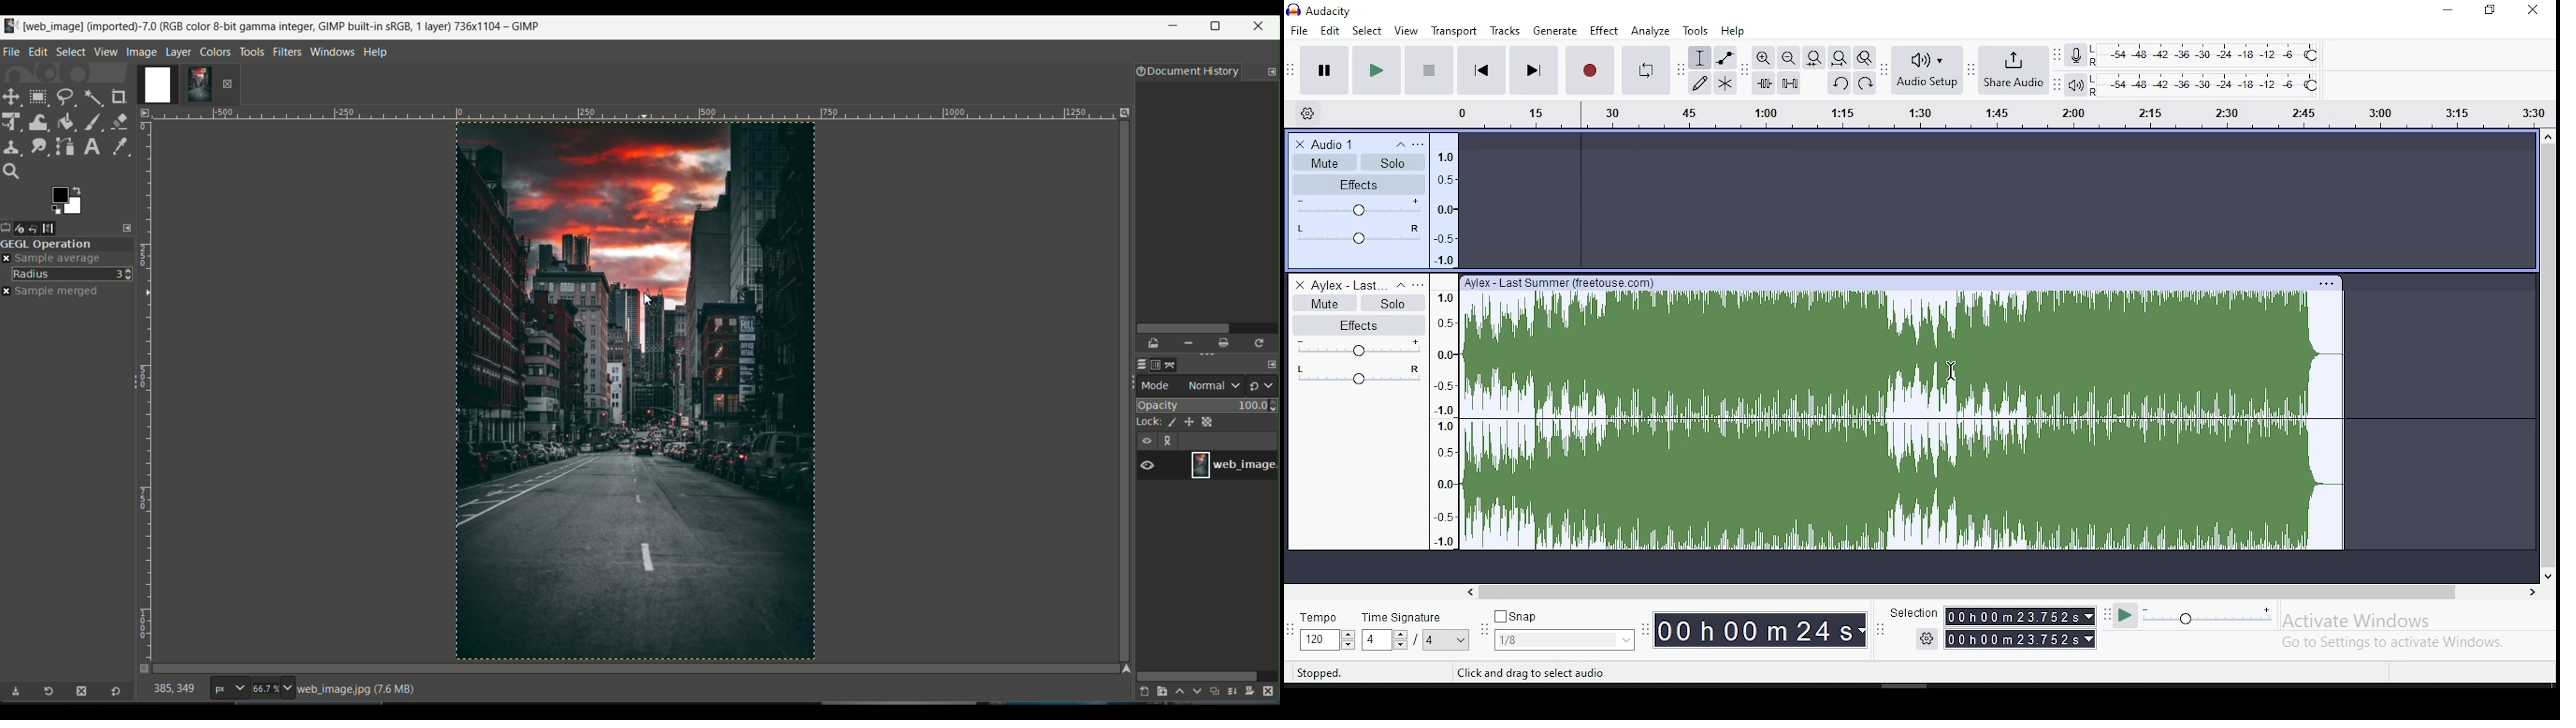 This screenshot has height=728, width=2576. What do you see at coordinates (2193, 617) in the screenshot?
I see `plat at speed/ play at speed once` at bounding box center [2193, 617].